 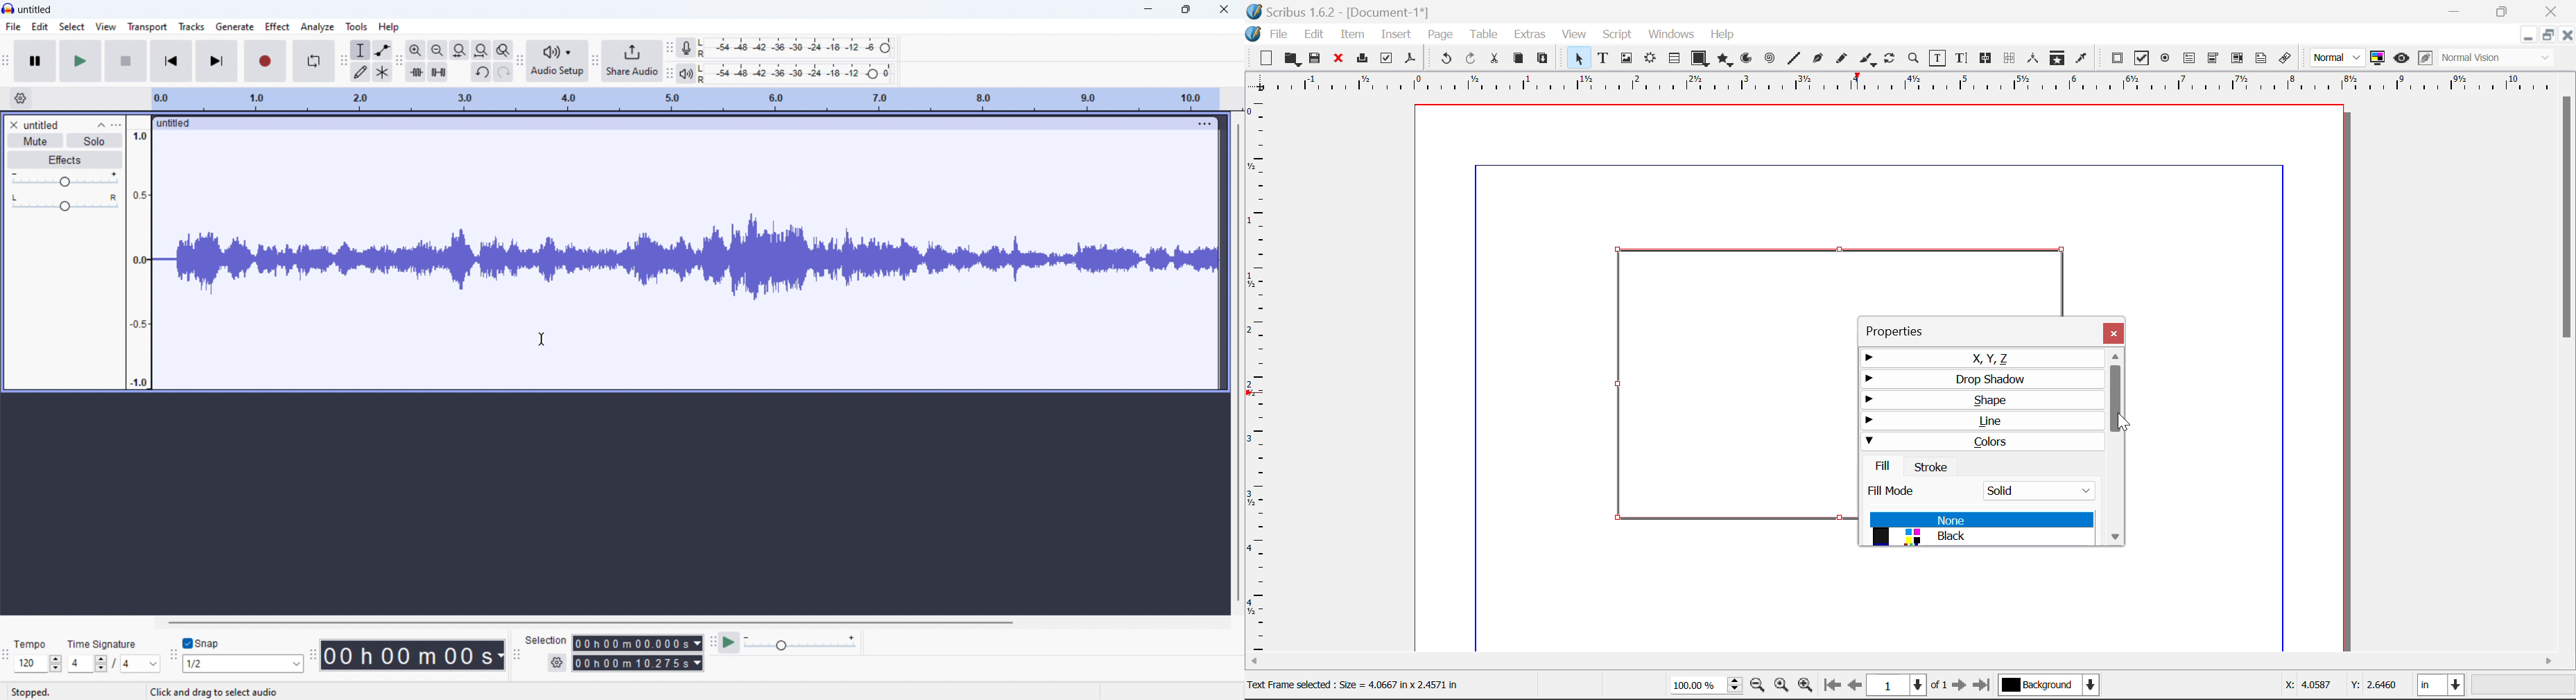 I want to click on recording level, so click(x=799, y=48).